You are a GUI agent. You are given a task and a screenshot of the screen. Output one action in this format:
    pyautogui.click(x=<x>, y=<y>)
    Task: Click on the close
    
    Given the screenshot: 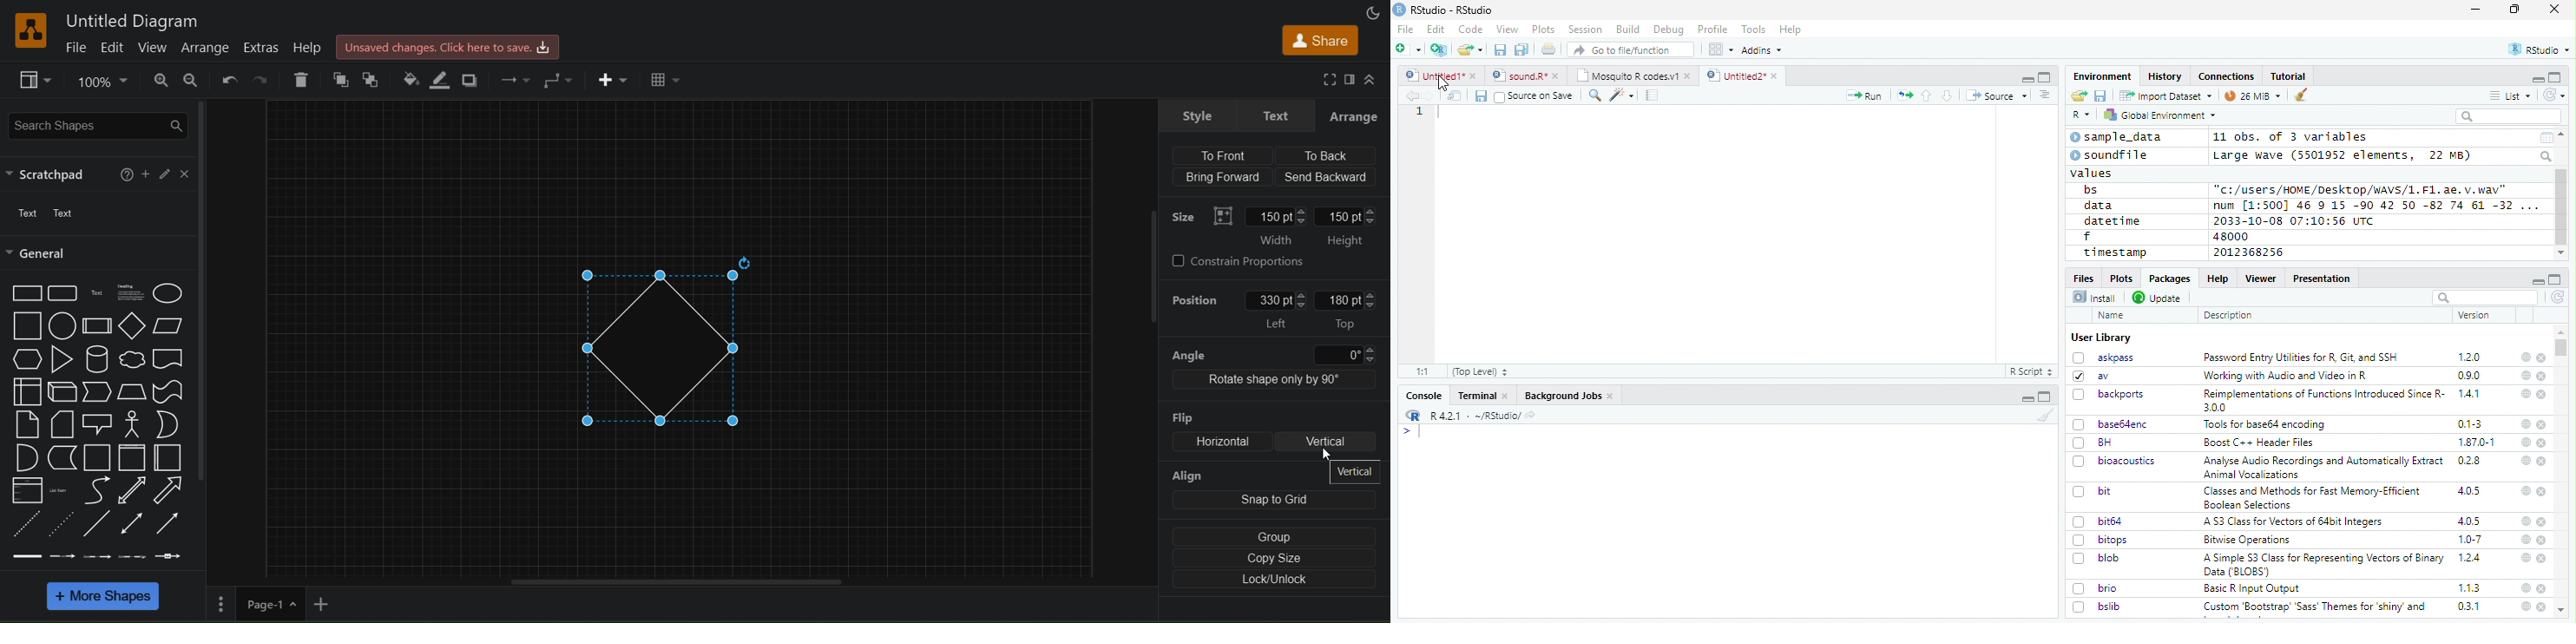 What is the action you would take?
    pyautogui.click(x=2543, y=559)
    